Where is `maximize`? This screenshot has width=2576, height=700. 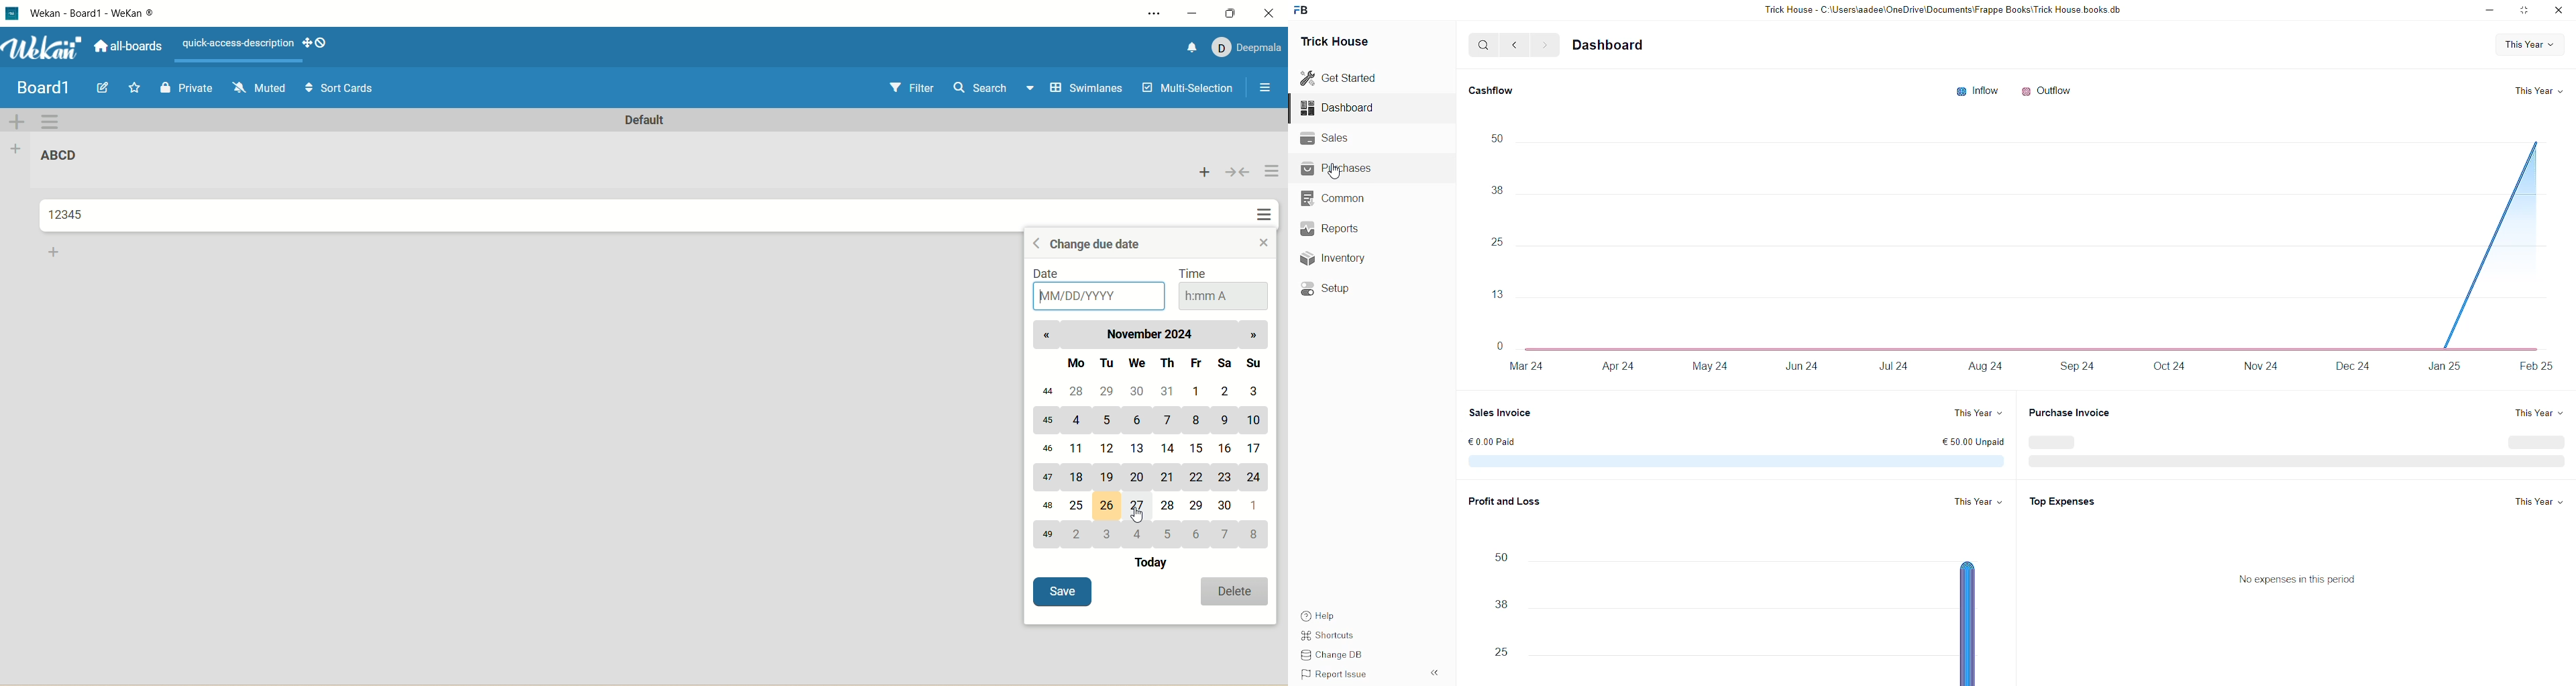 maximize is located at coordinates (1233, 13).